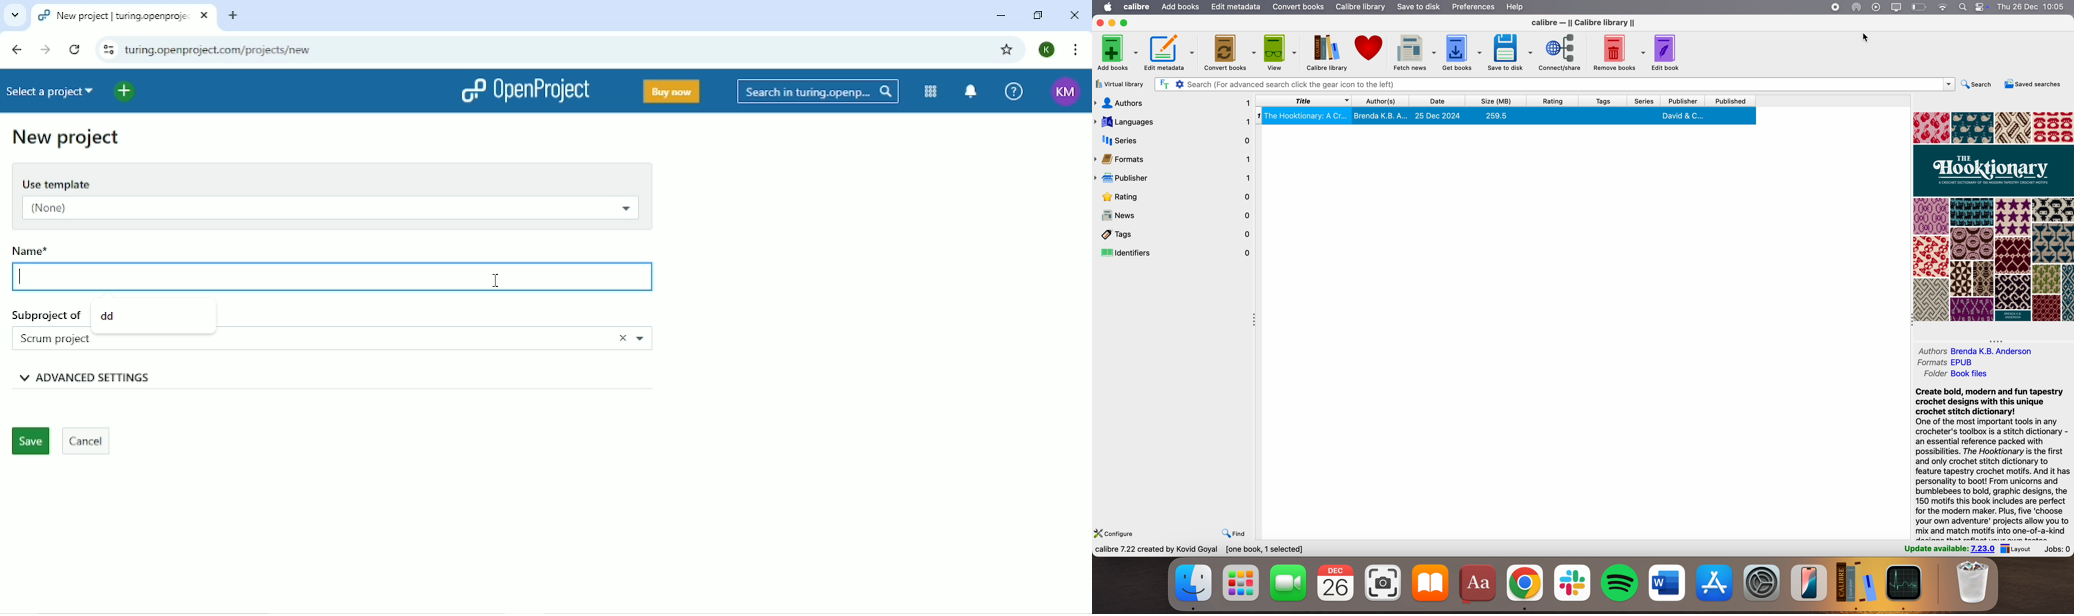  I want to click on screen controls, so click(1983, 8).